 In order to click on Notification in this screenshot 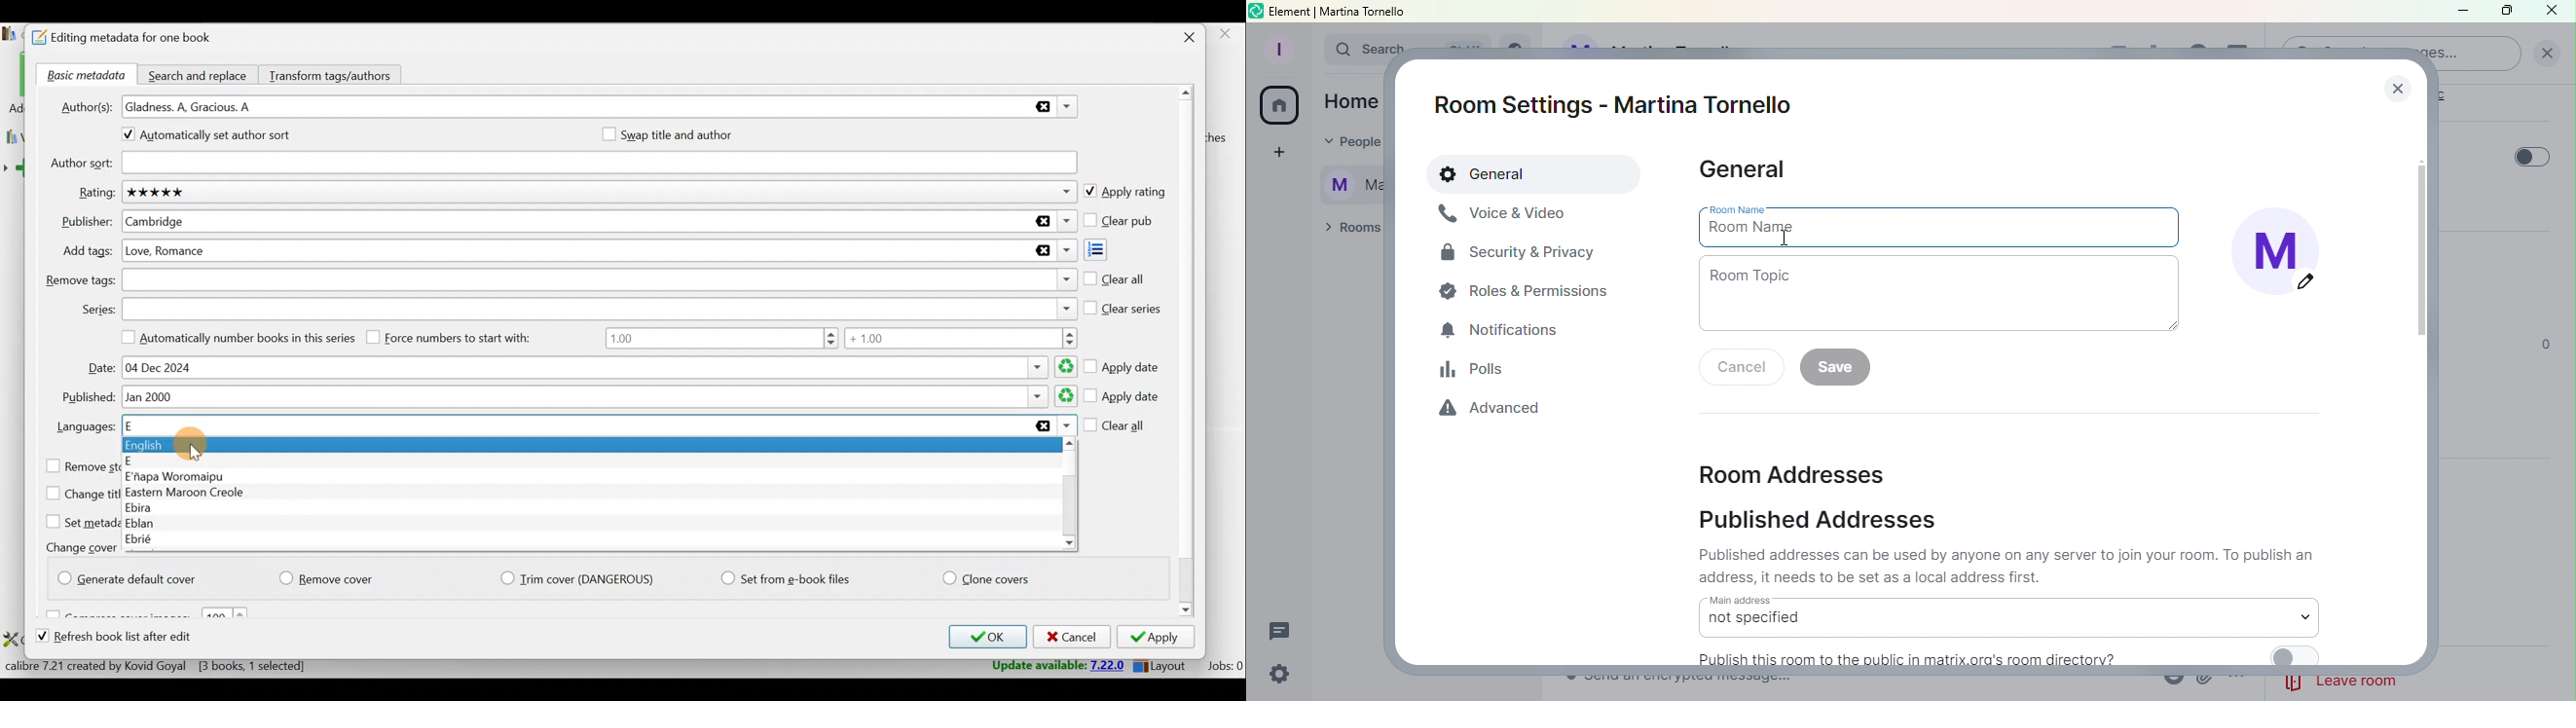, I will do `click(1502, 332)`.